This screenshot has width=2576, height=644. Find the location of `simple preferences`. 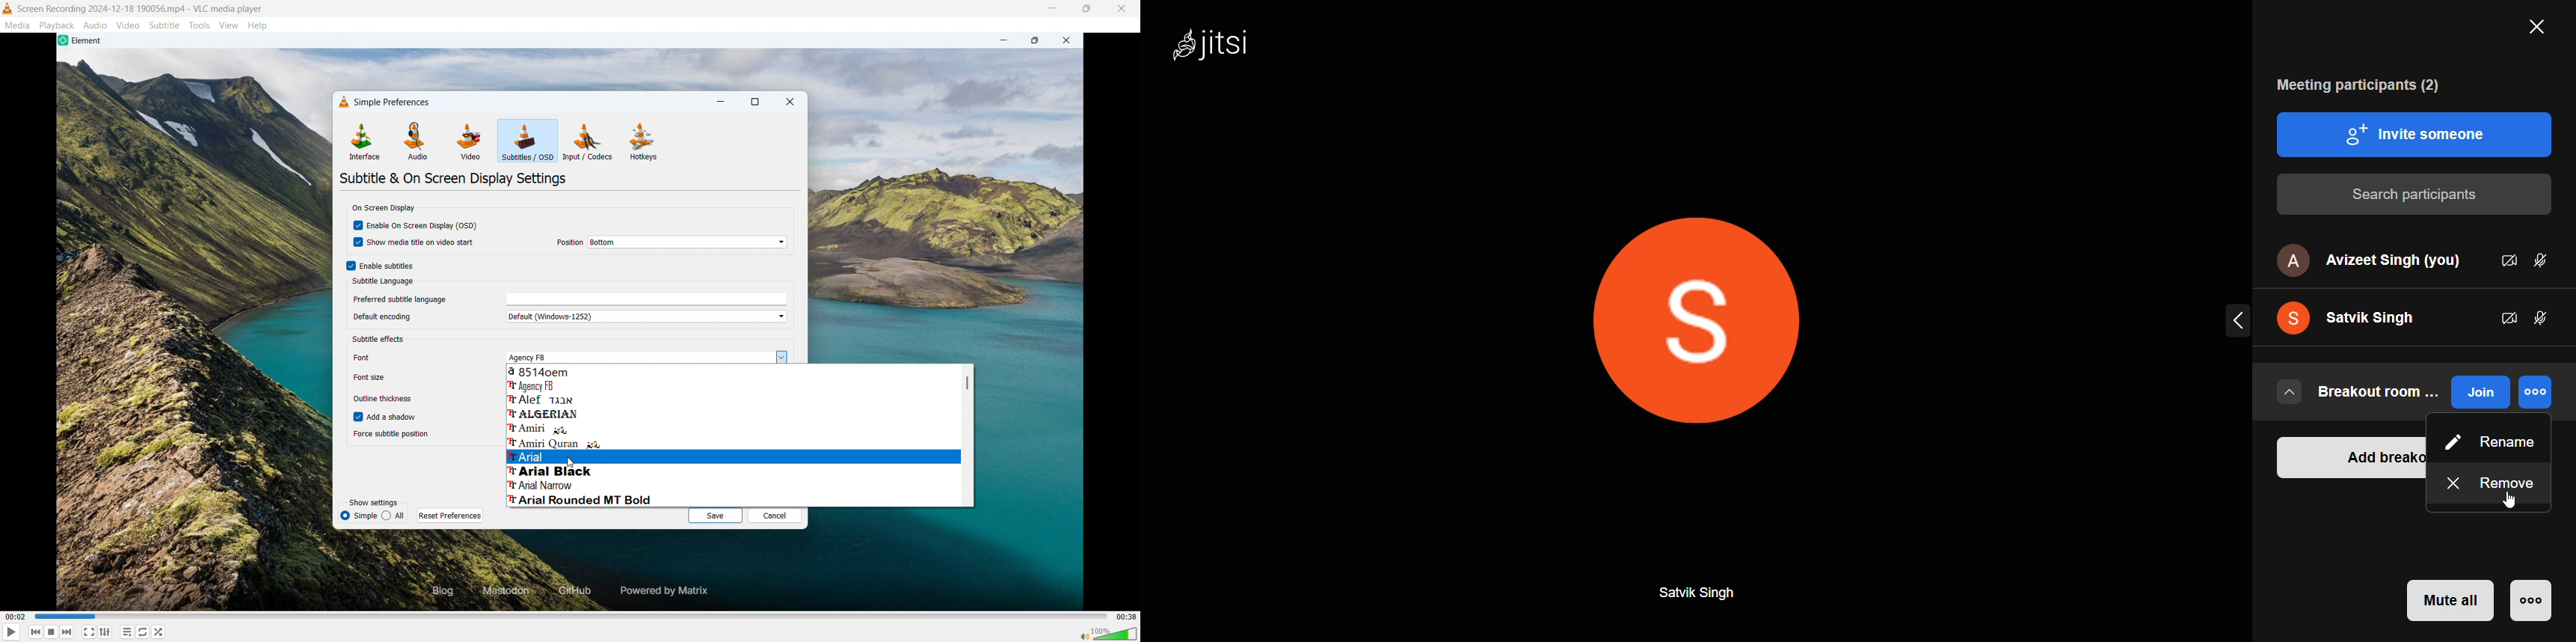

simple preferences is located at coordinates (394, 102).